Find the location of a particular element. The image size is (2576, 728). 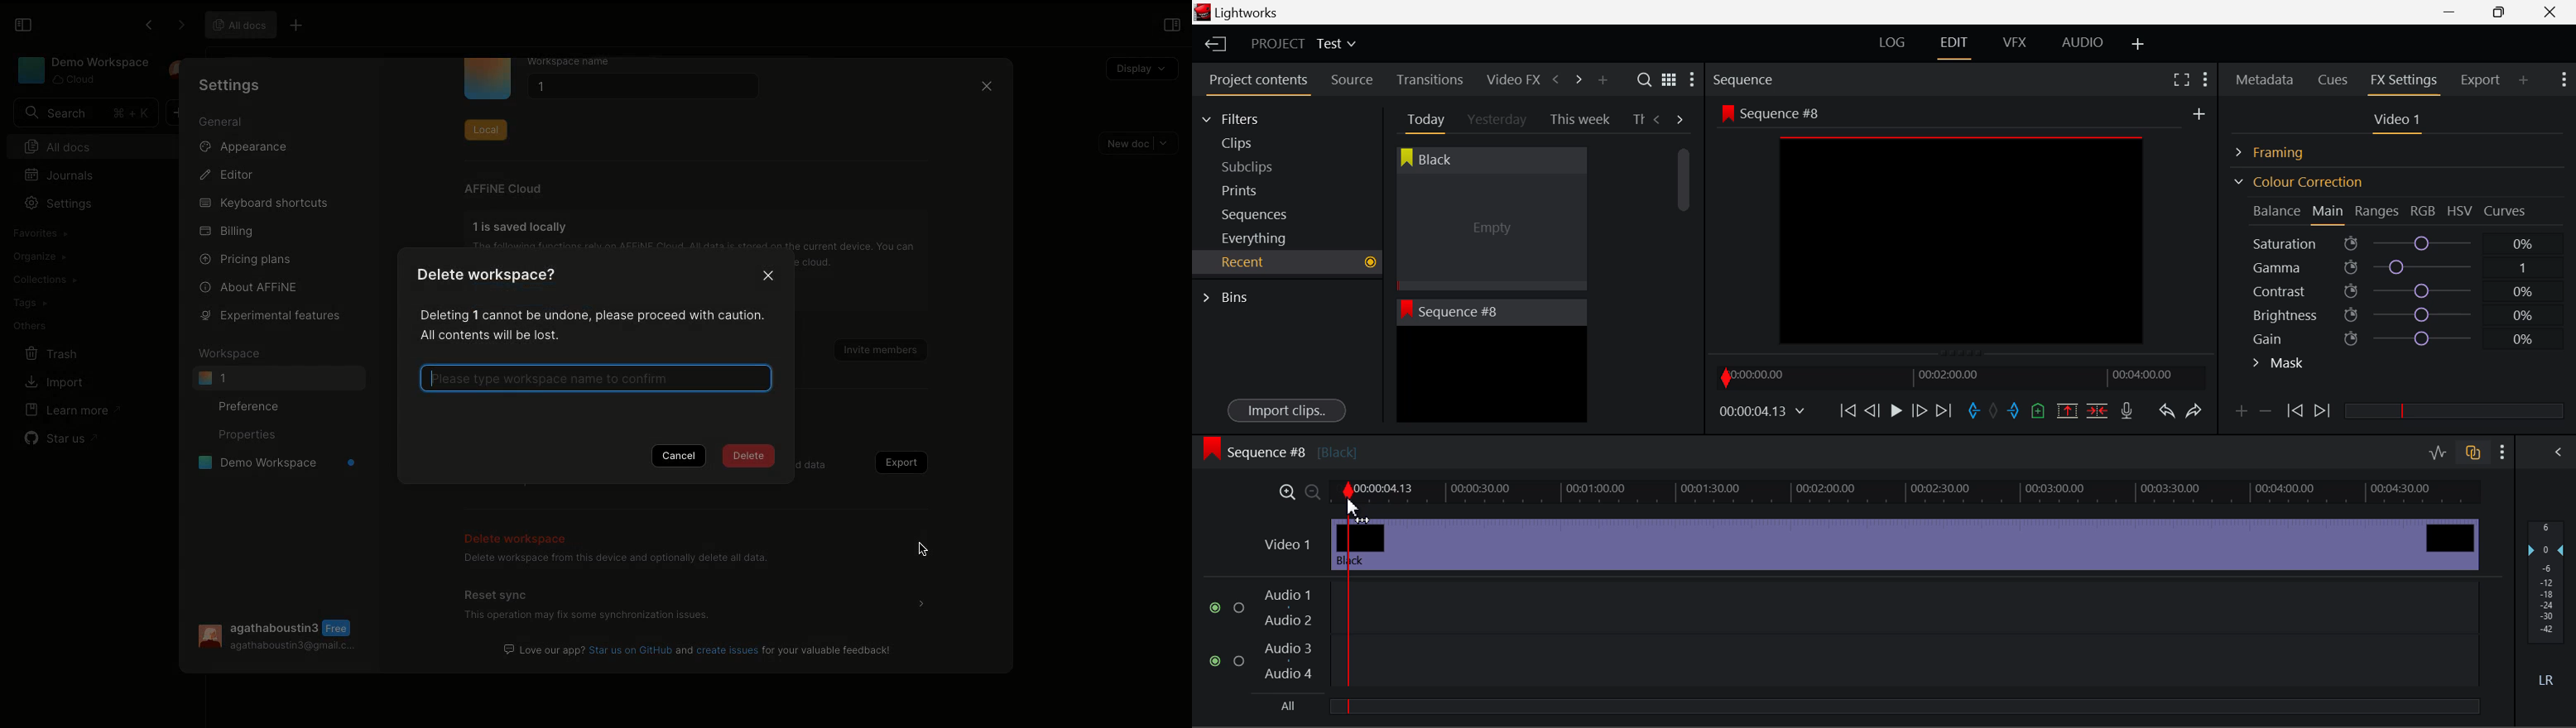

Source is located at coordinates (1352, 80).